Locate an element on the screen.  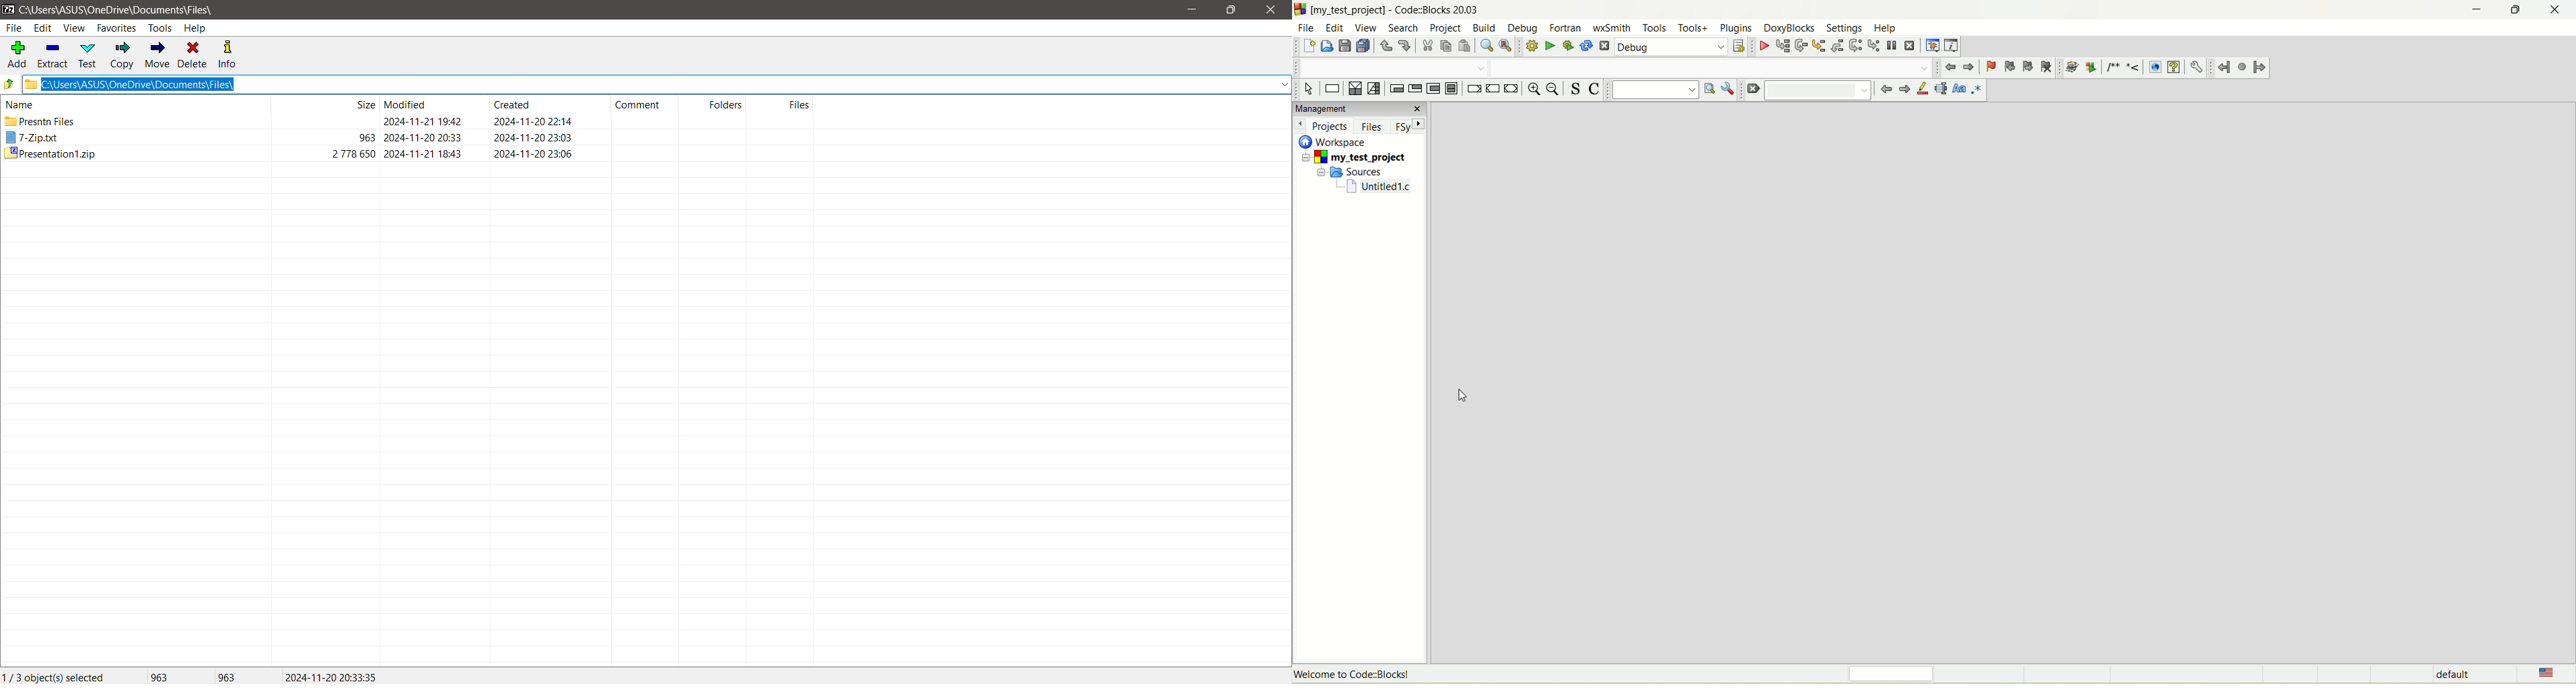
management is located at coordinates (1360, 109).